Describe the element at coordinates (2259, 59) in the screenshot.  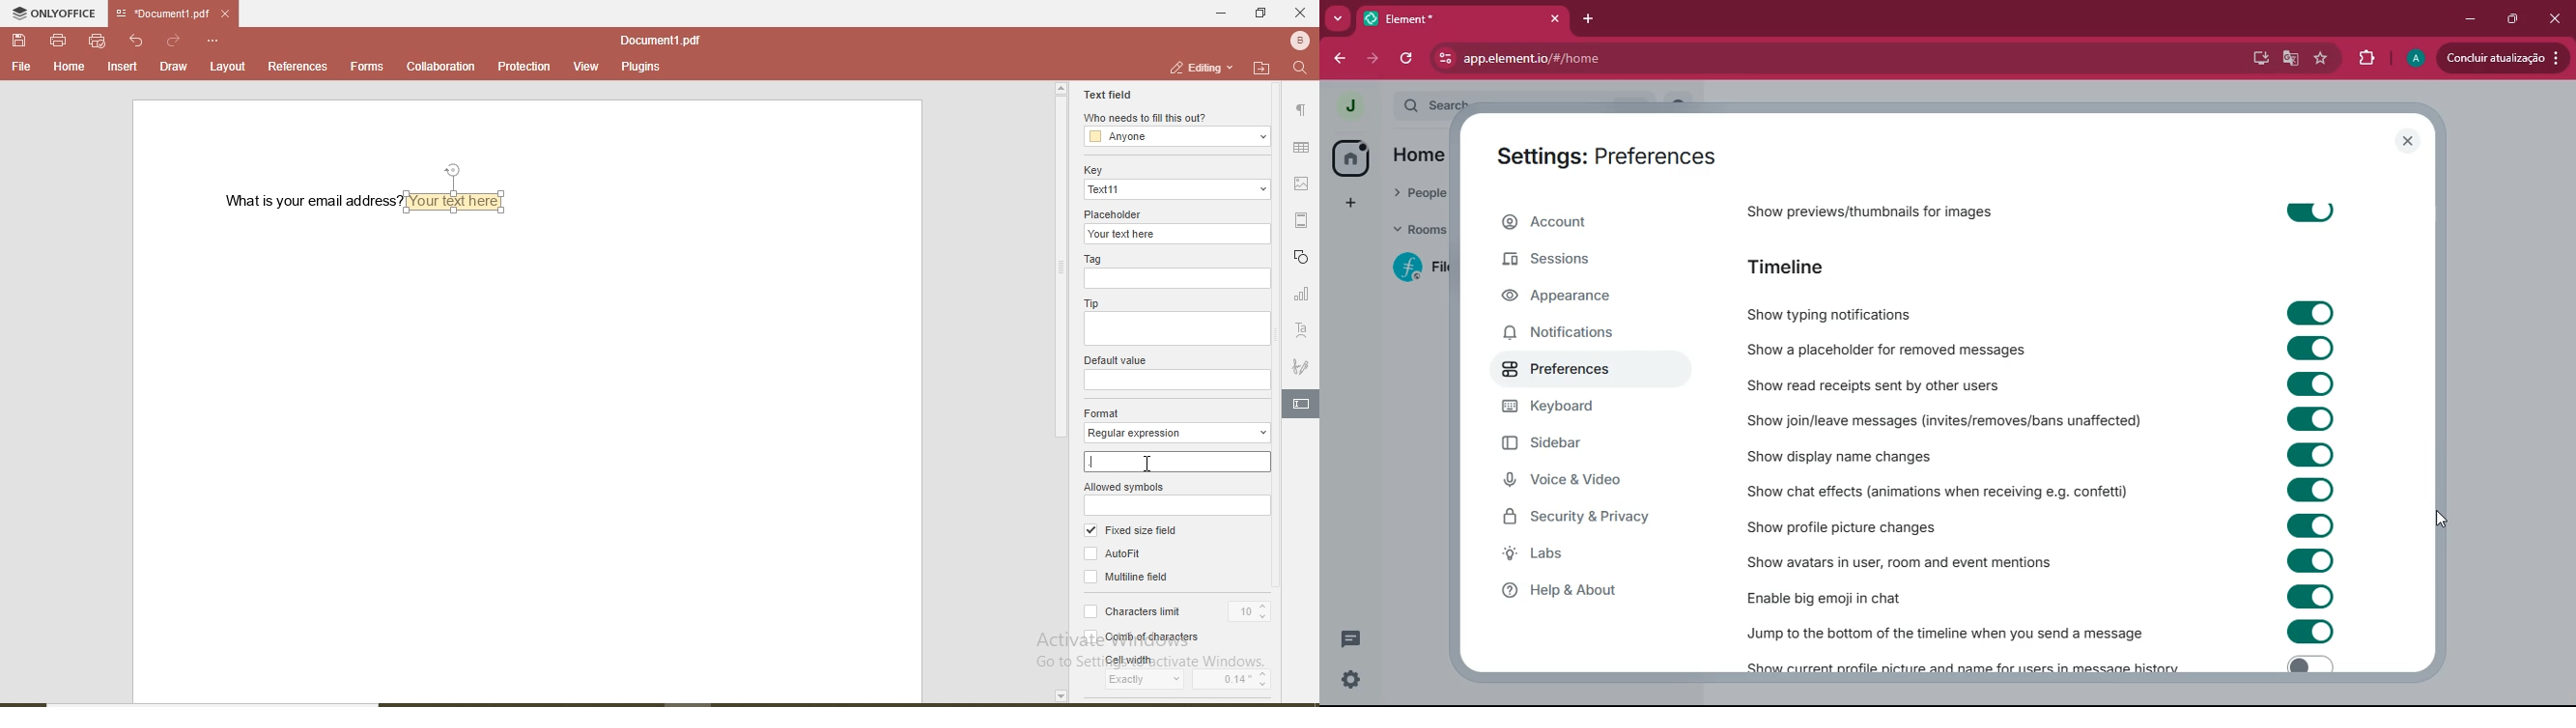
I see `desktop` at that location.